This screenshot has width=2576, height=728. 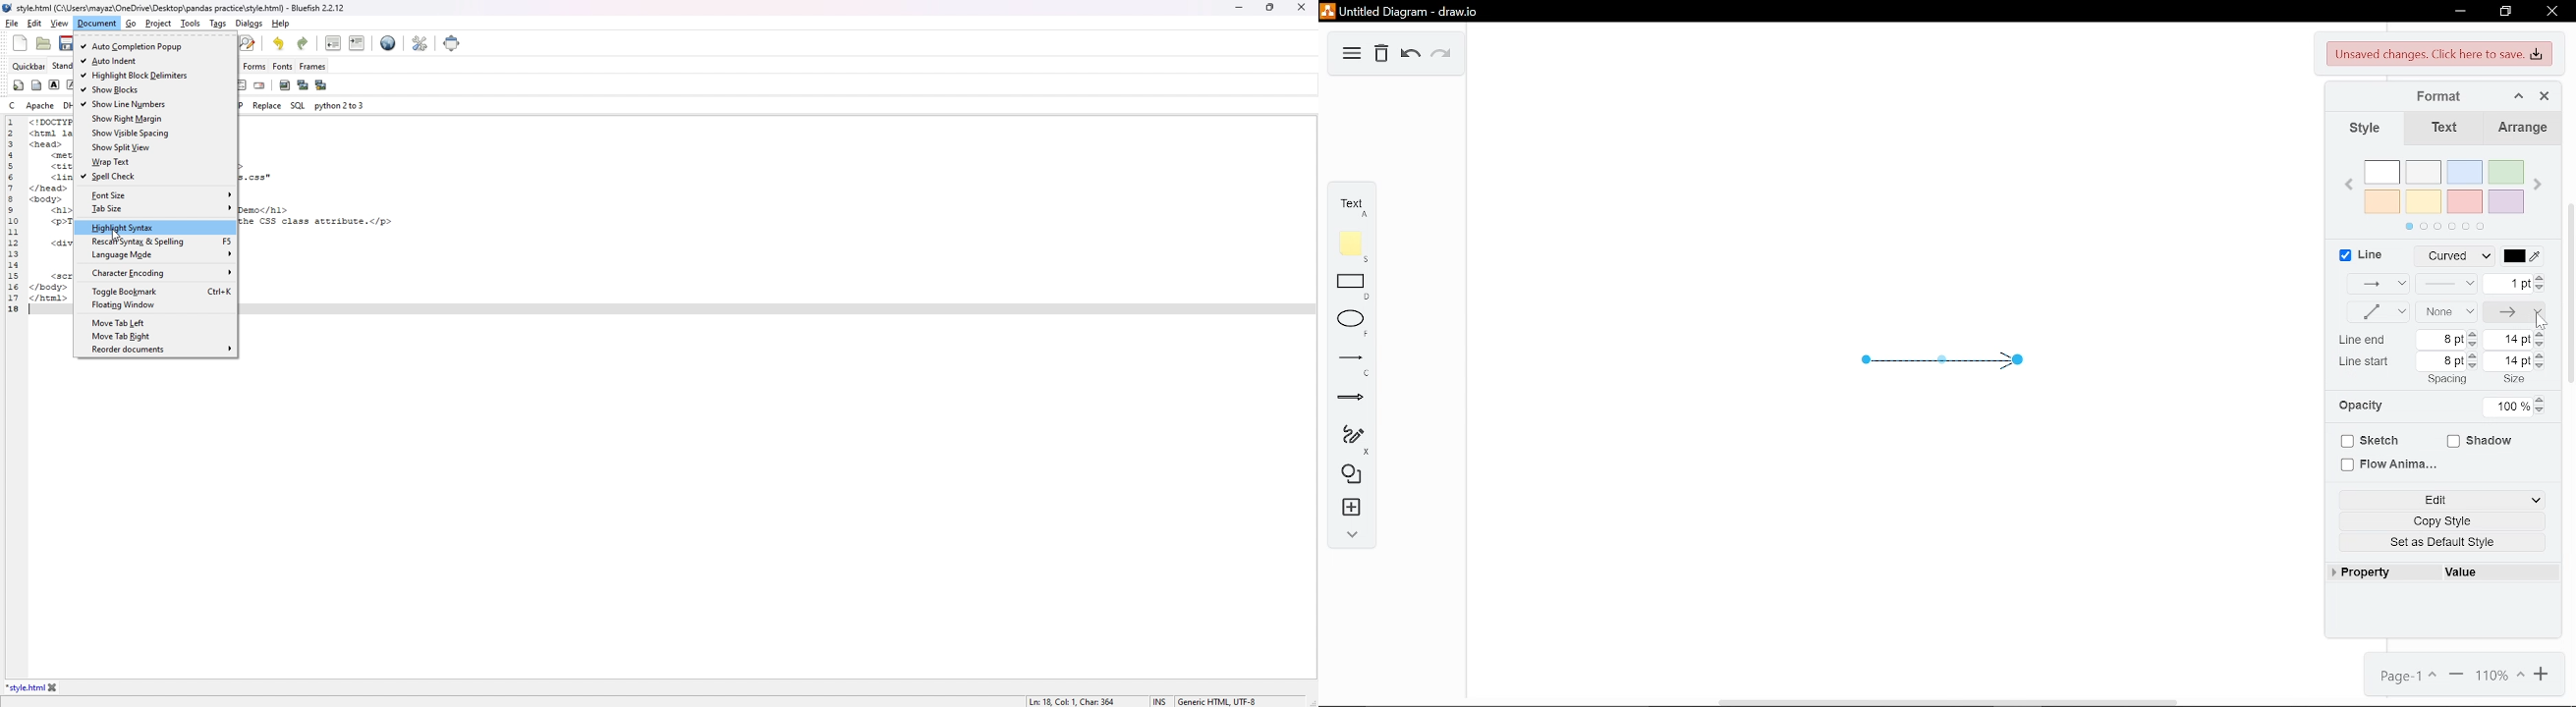 What do you see at coordinates (2386, 465) in the screenshot?
I see `Flow animaiton` at bounding box center [2386, 465].